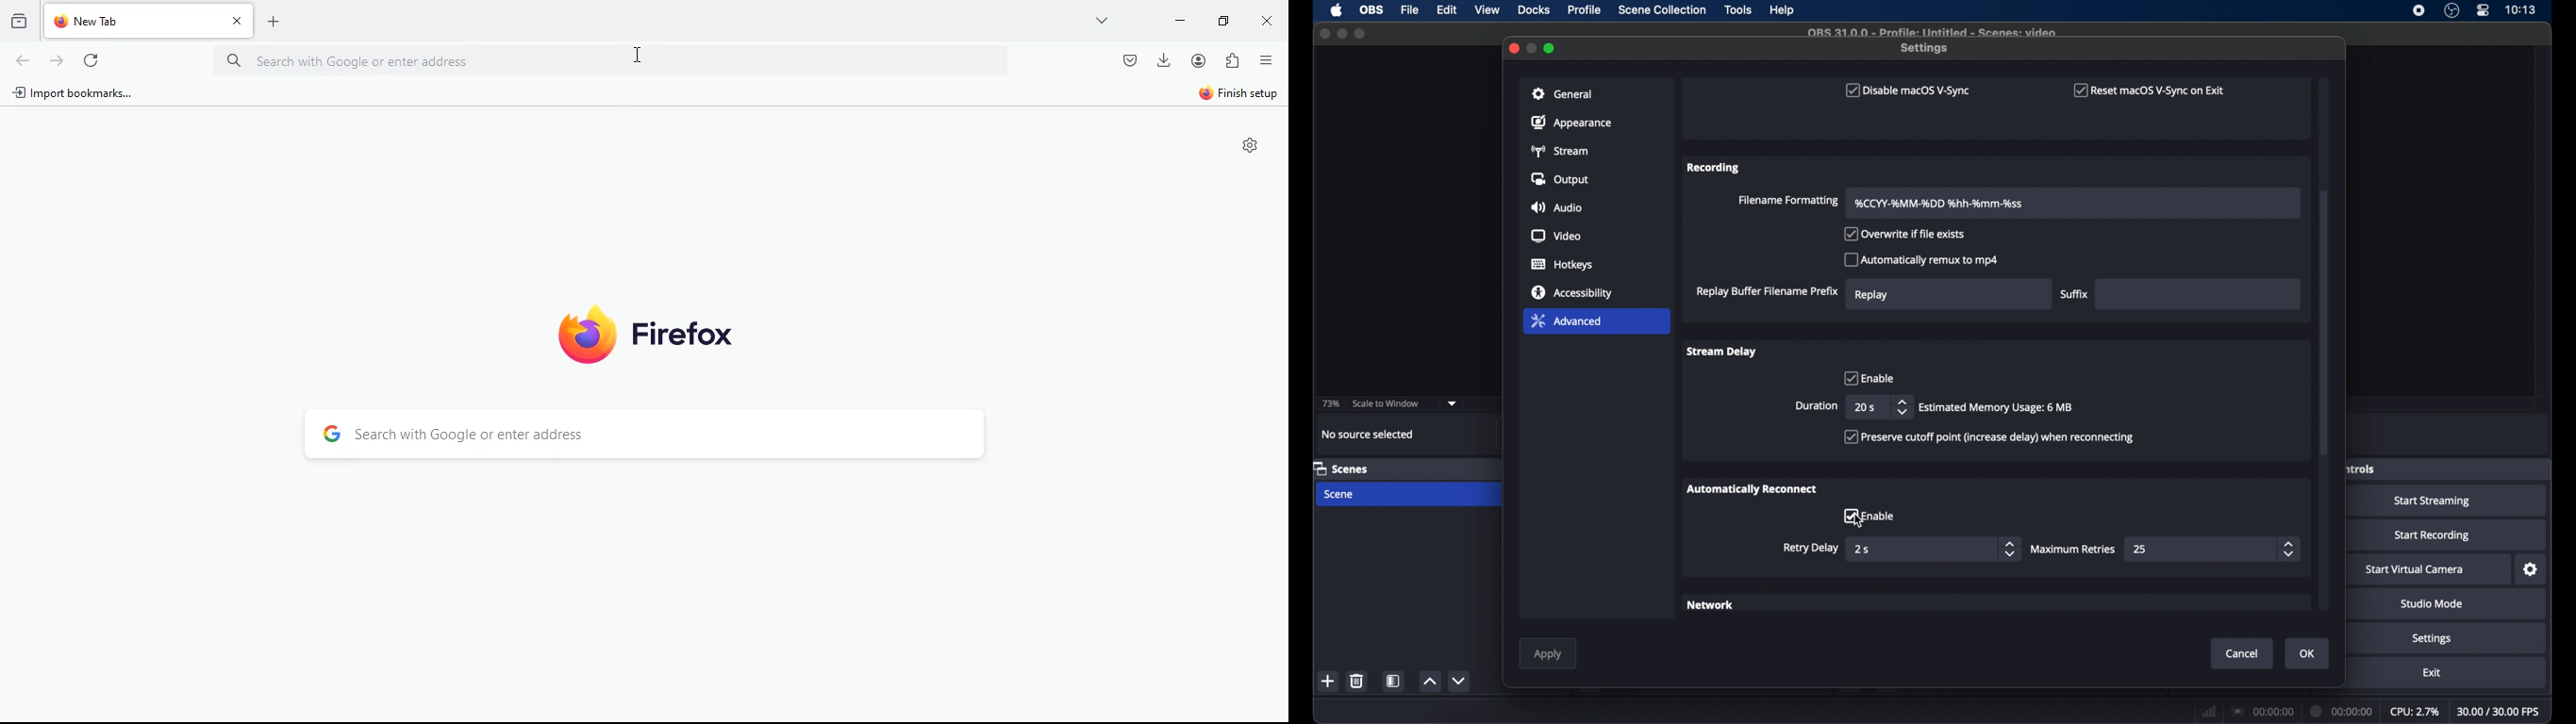 The height and width of the screenshot is (728, 2576). I want to click on settings, so click(2532, 570).